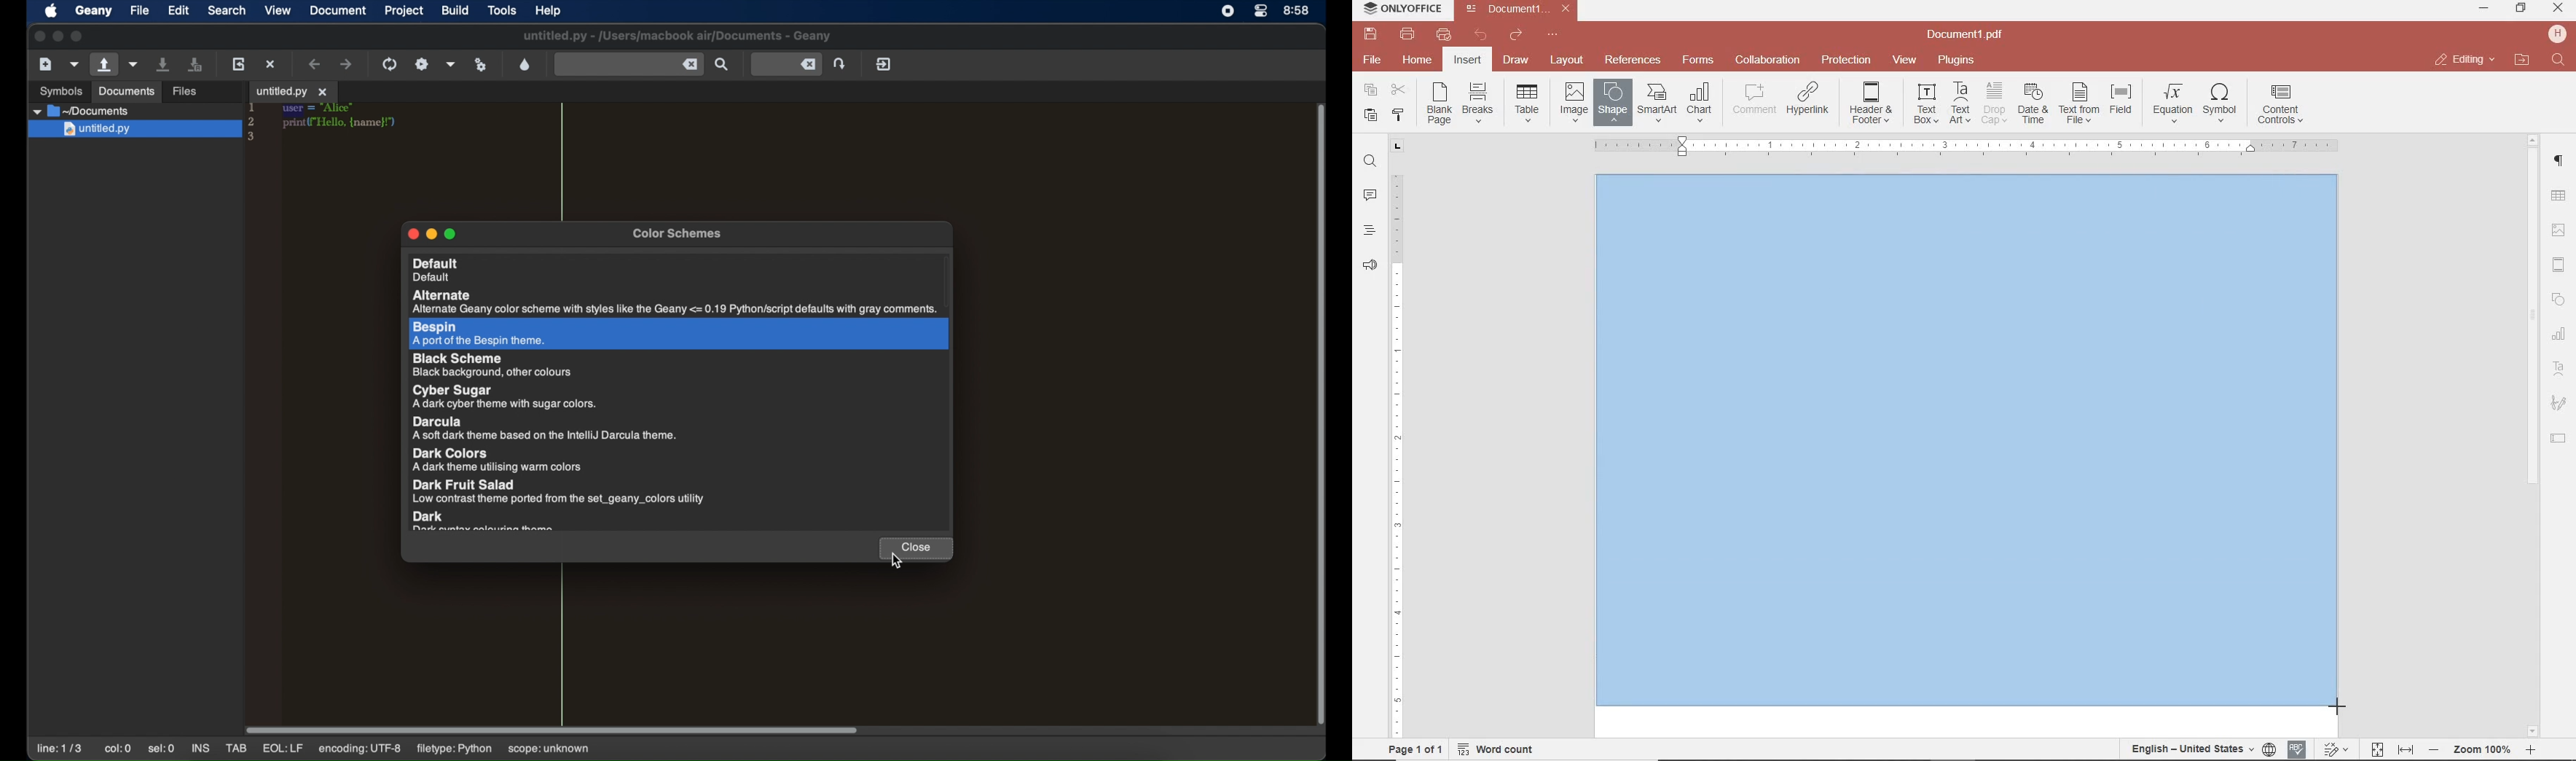 This screenshot has height=784, width=2576. Describe the element at coordinates (237, 748) in the screenshot. I see `tab` at that location.